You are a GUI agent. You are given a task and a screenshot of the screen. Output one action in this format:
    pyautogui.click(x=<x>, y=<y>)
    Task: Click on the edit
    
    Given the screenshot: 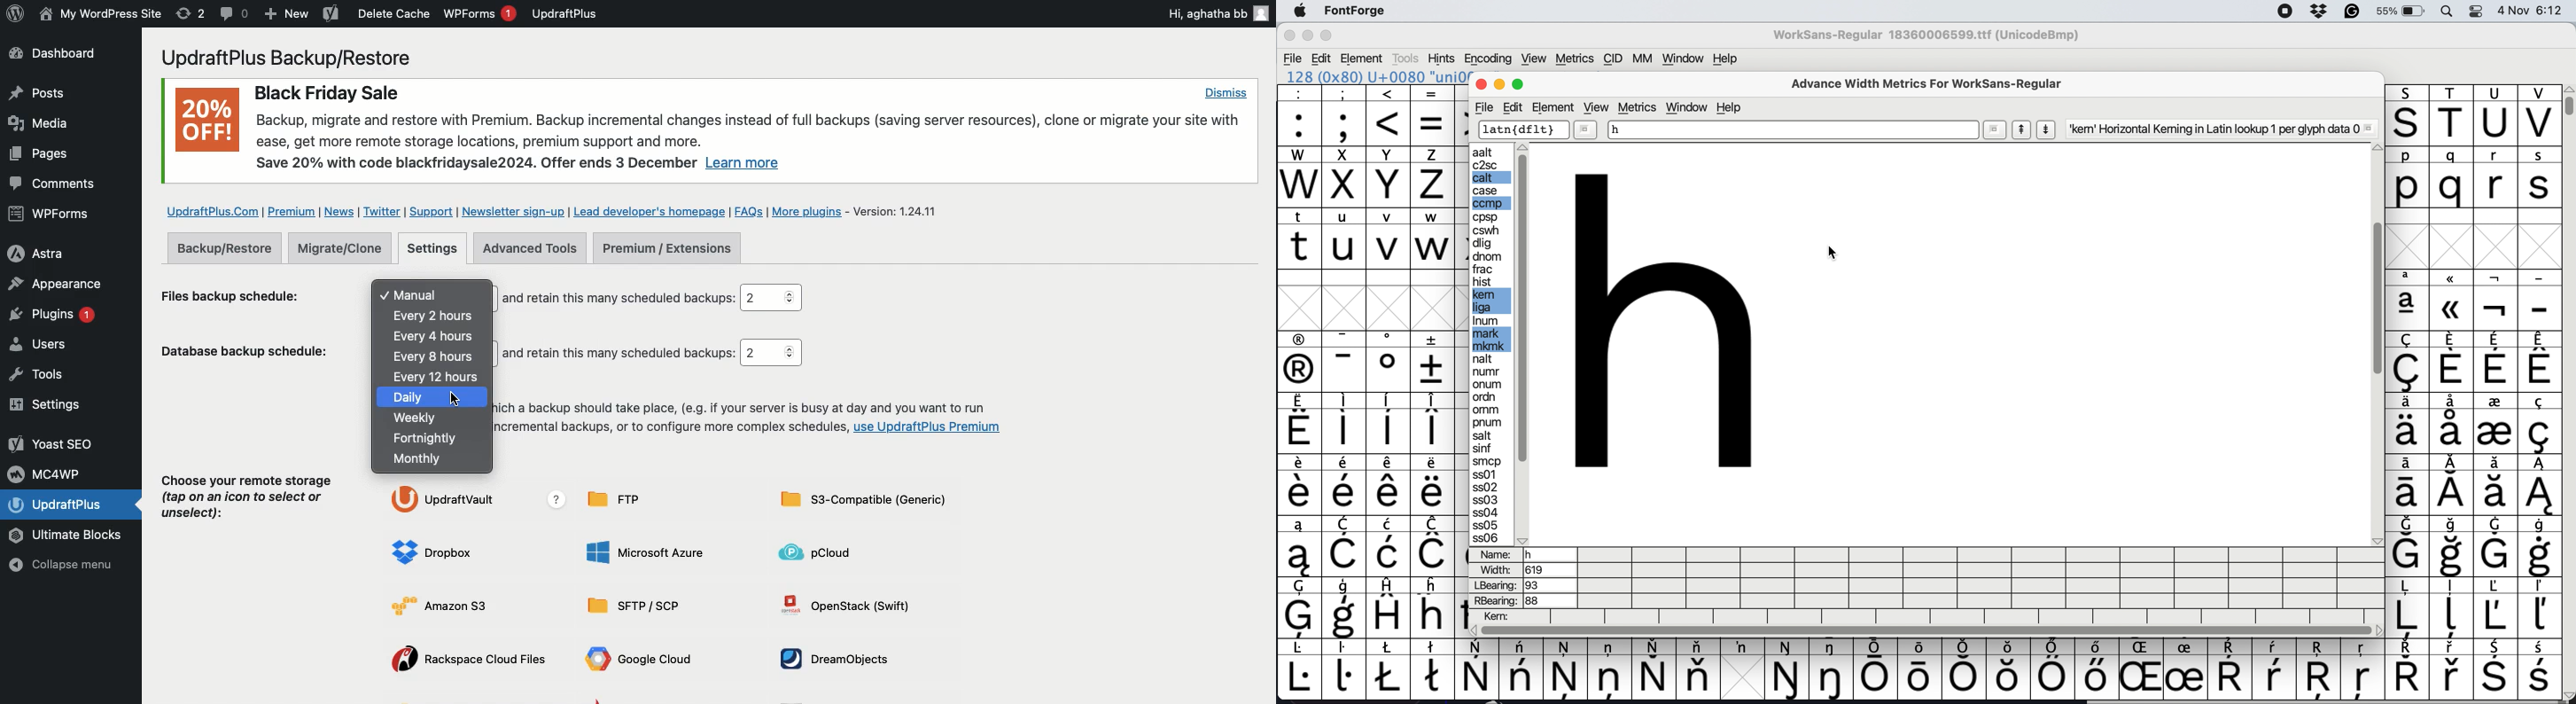 What is the action you would take?
    pyautogui.click(x=1514, y=108)
    